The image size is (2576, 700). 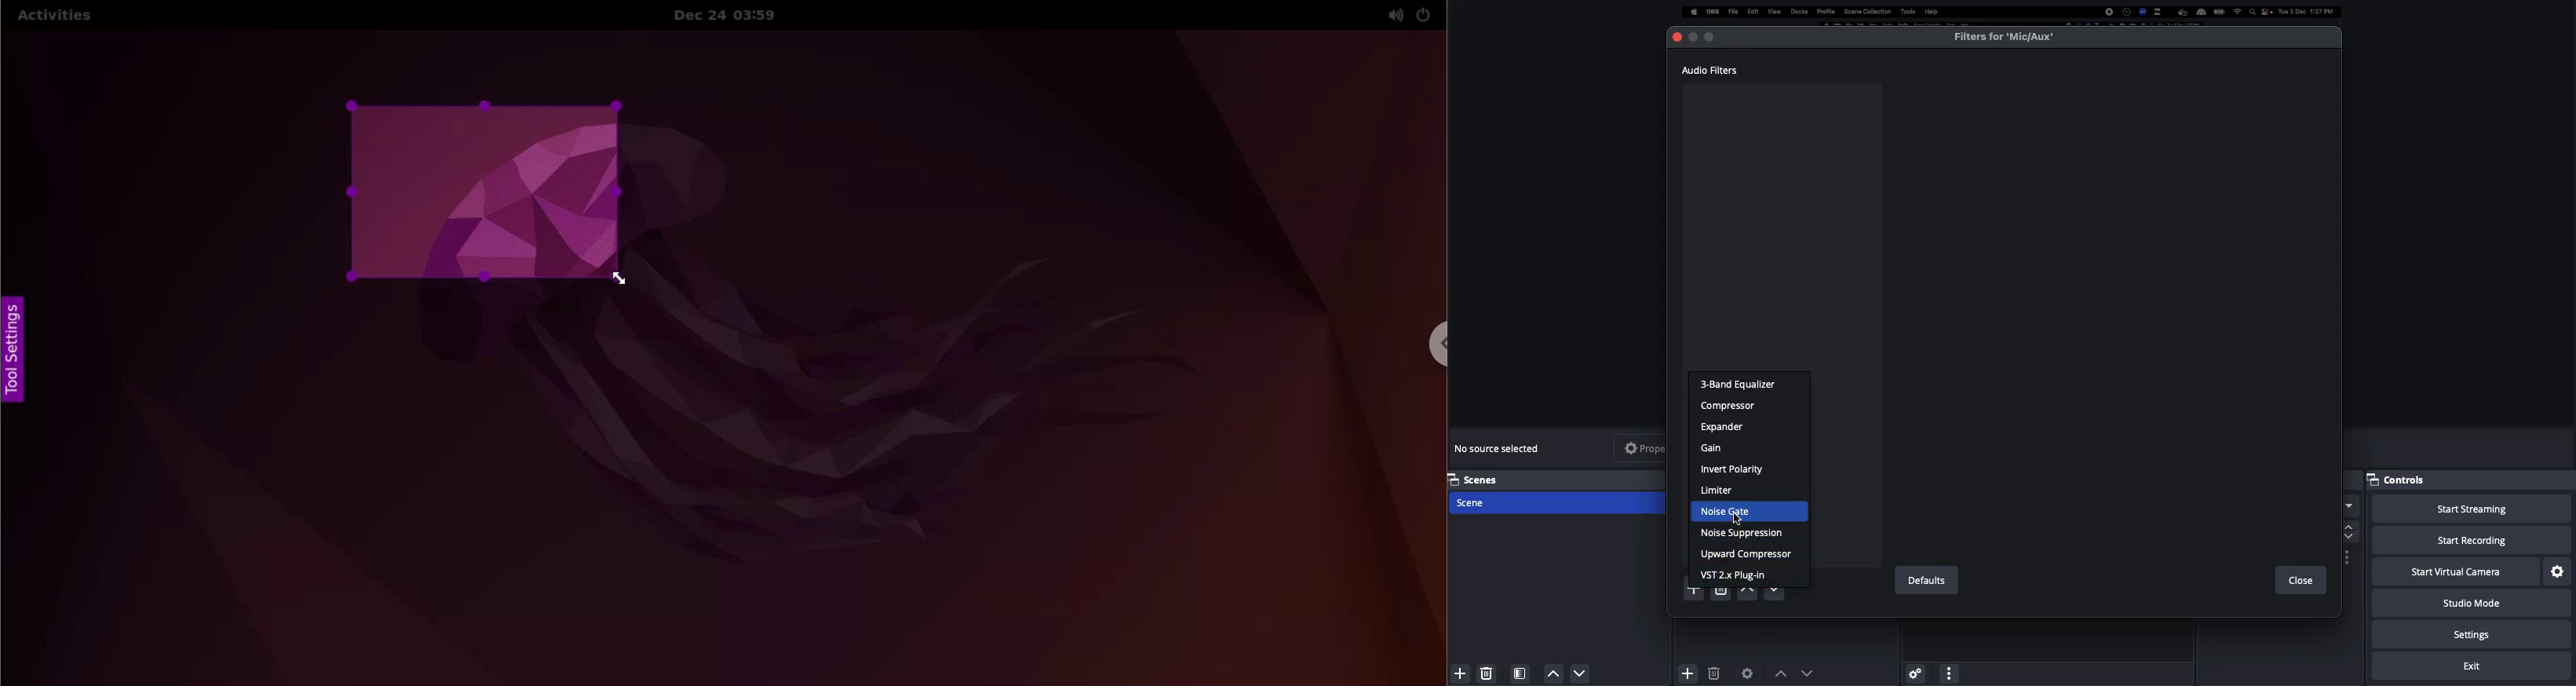 I want to click on More, so click(x=1948, y=672).